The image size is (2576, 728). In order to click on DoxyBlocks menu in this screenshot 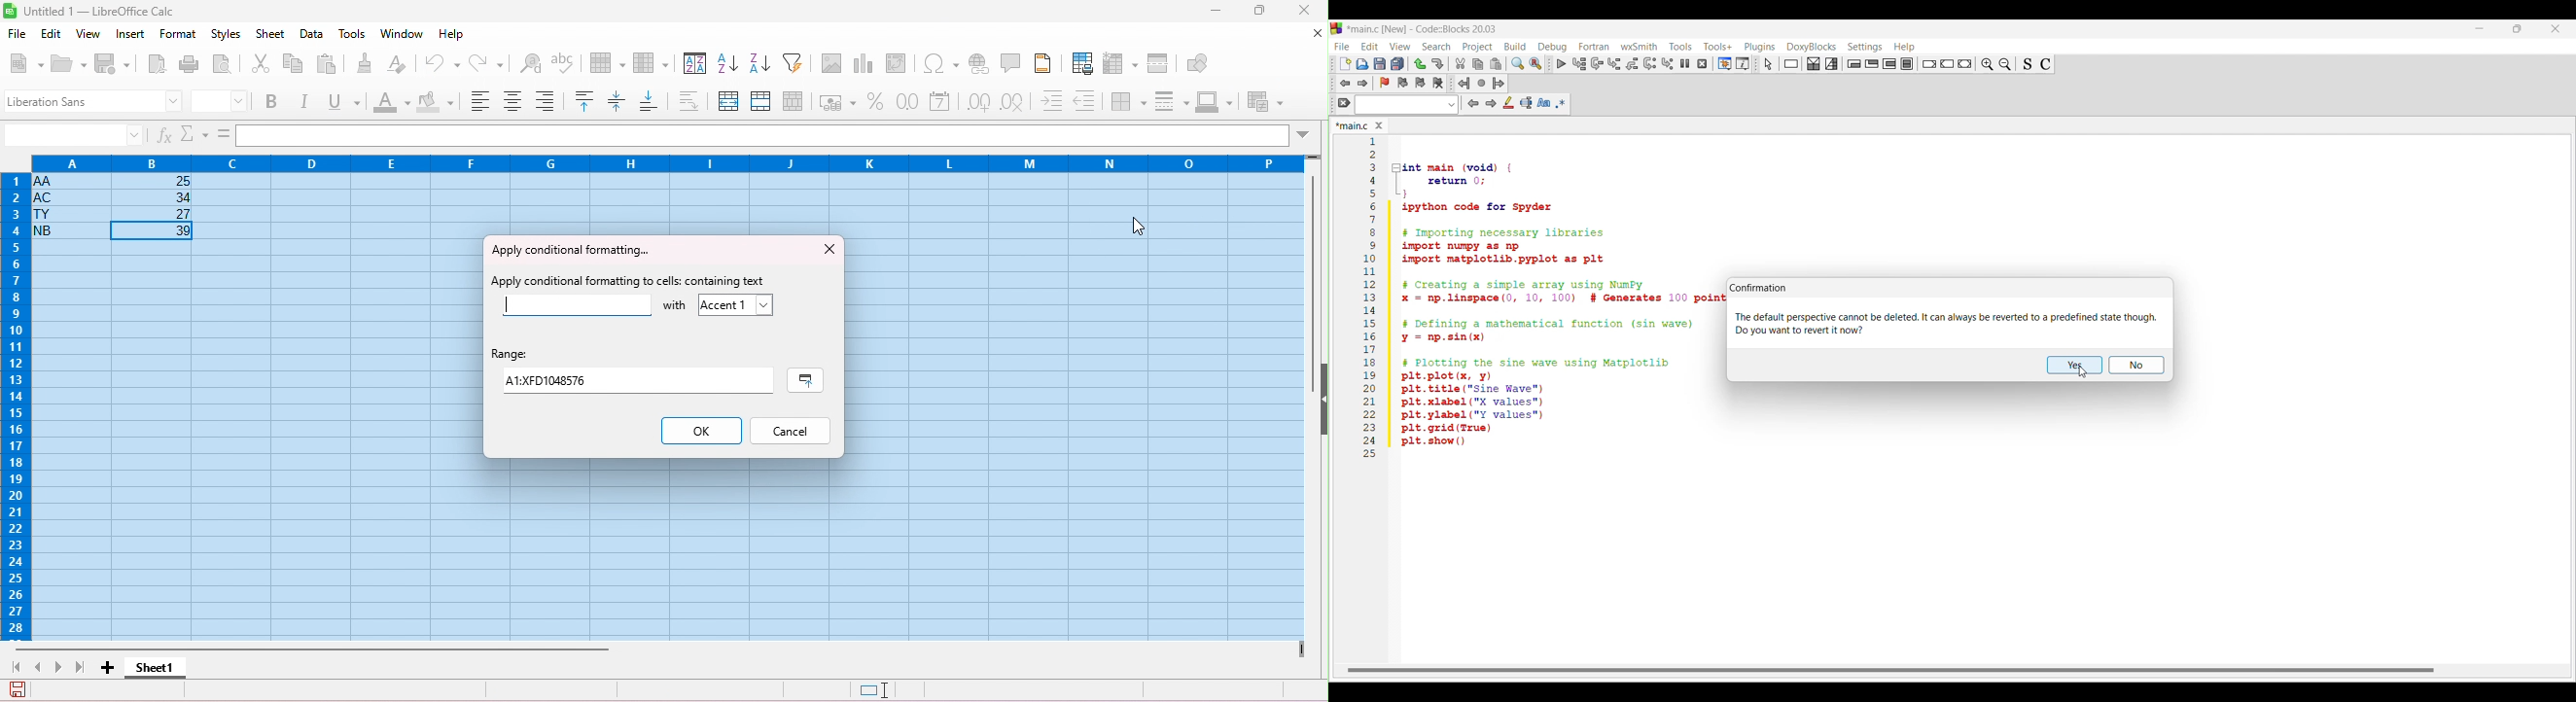, I will do `click(1812, 47)`.